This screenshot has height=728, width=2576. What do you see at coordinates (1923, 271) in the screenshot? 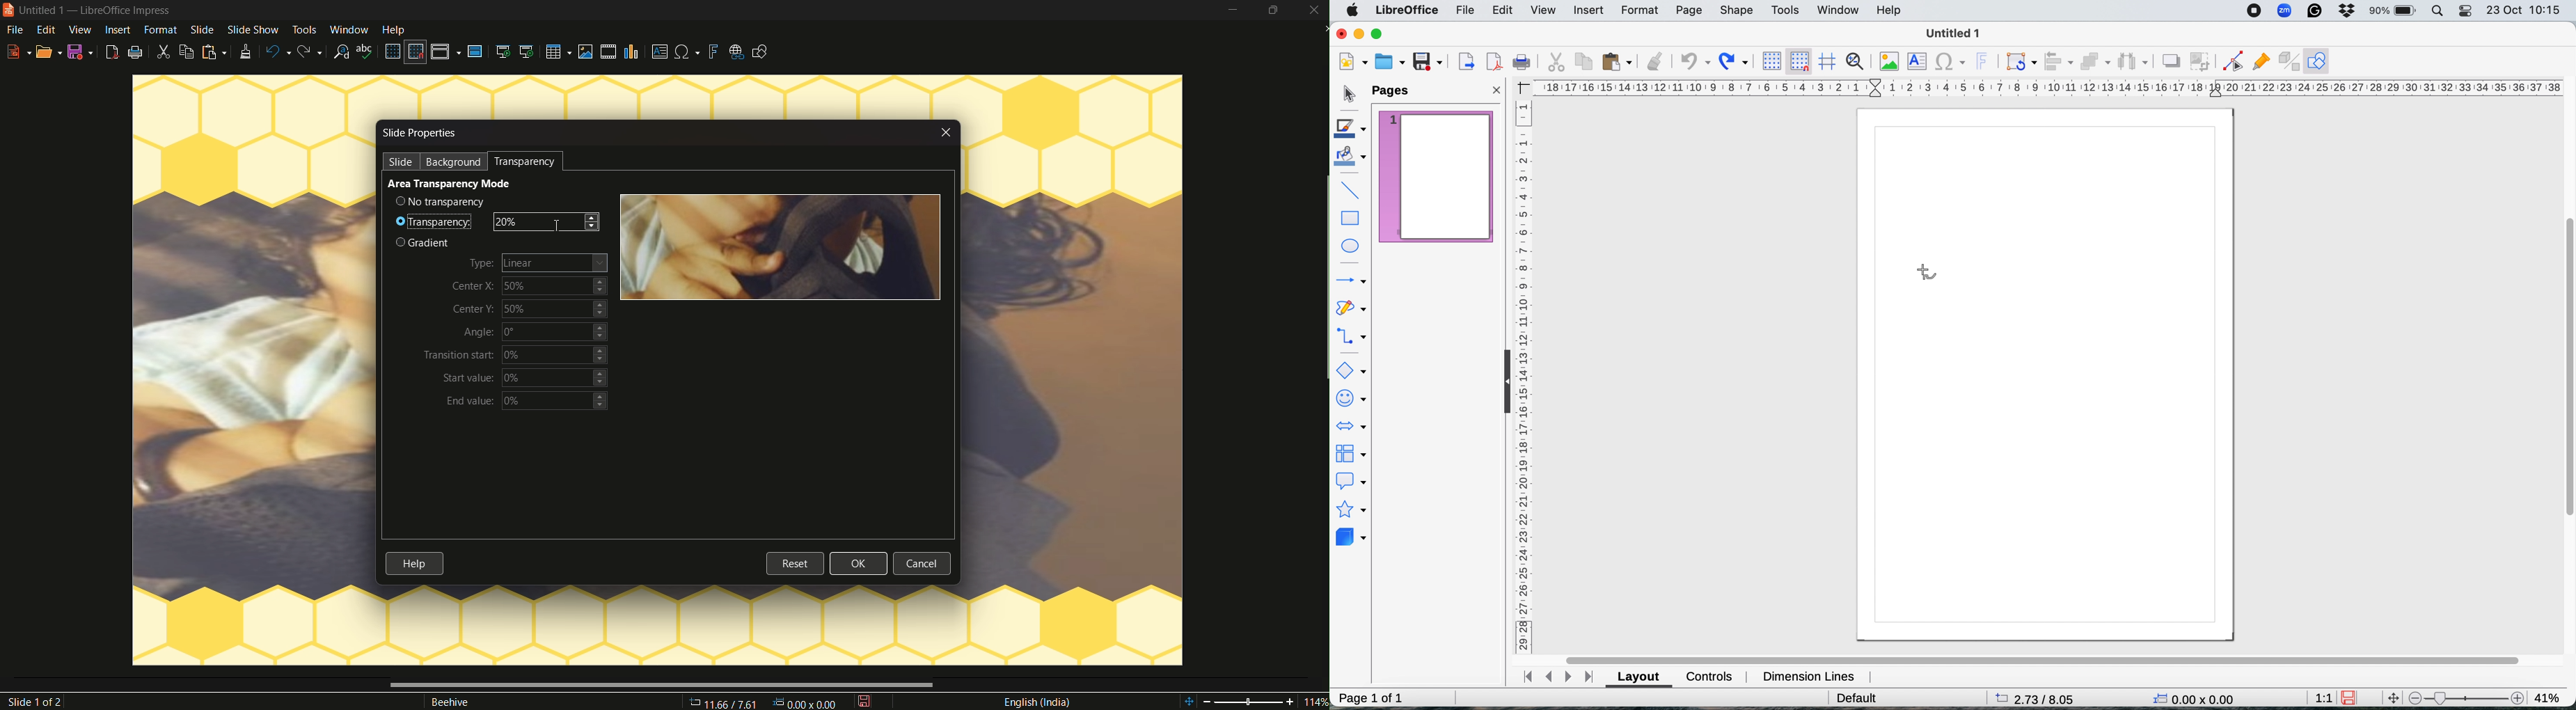
I see `mouse down` at bounding box center [1923, 271].